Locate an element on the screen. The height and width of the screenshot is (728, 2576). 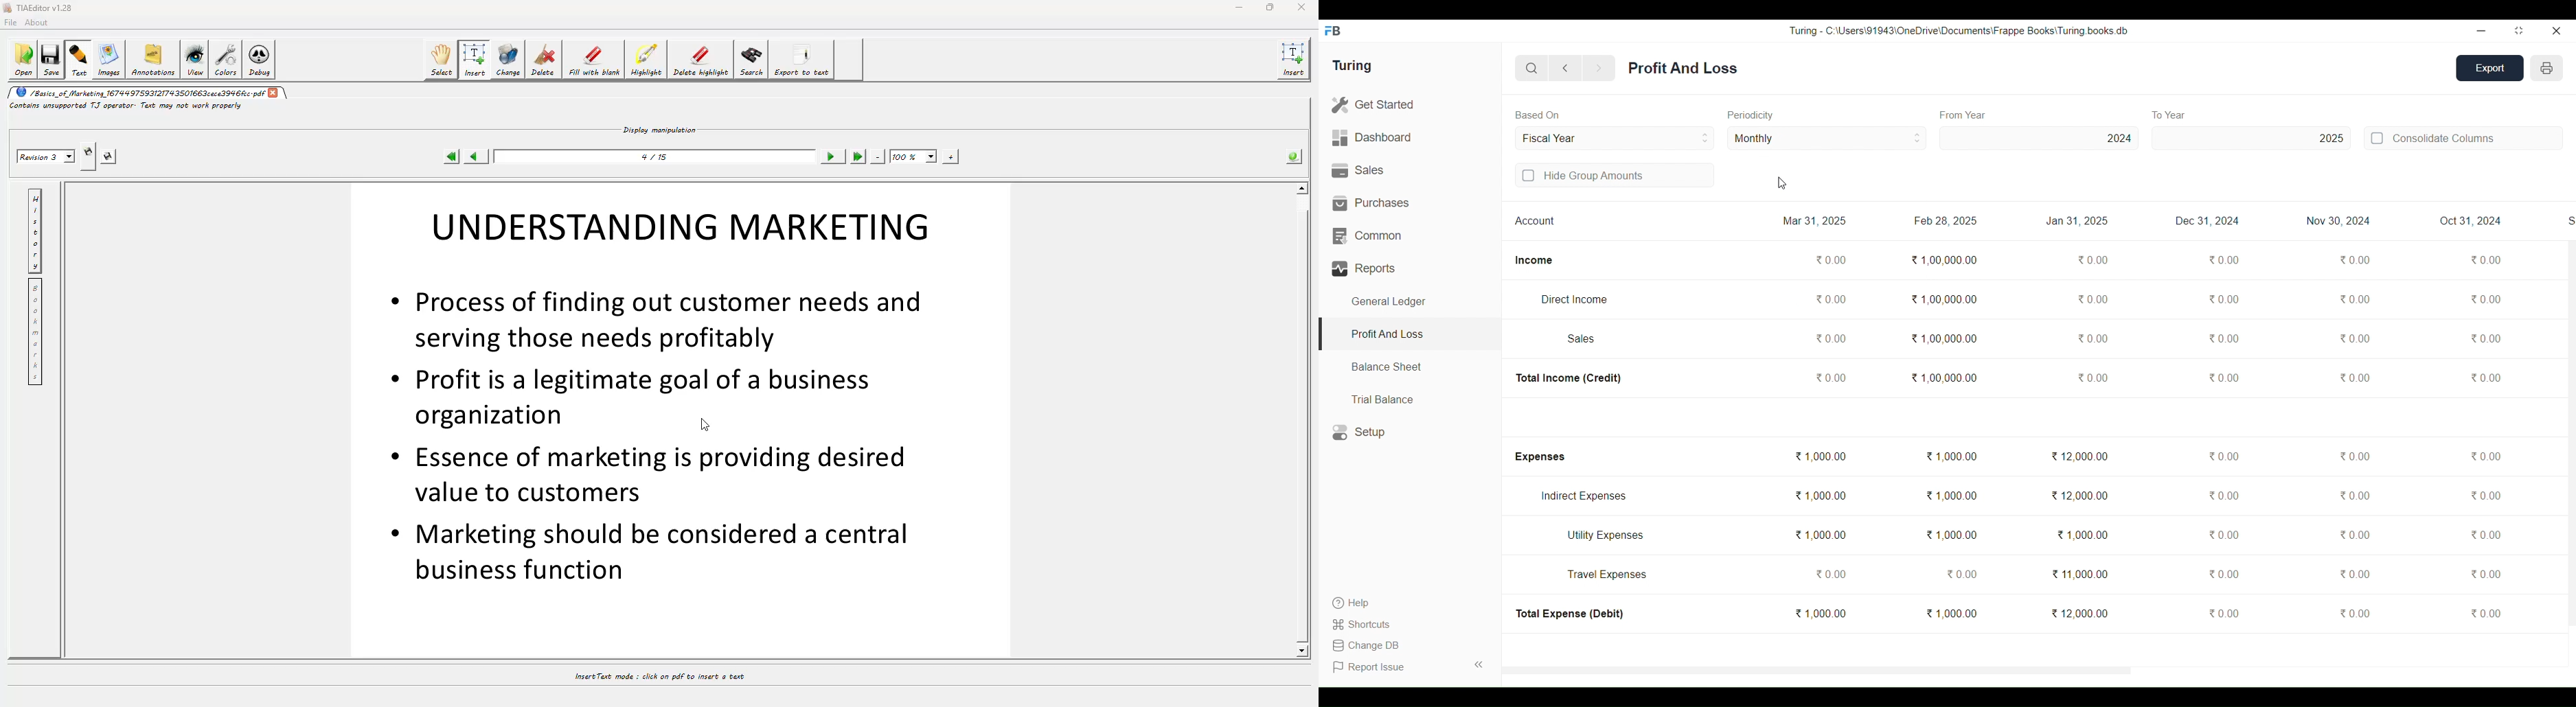
0.00 is located at coordinates (2485, 456).